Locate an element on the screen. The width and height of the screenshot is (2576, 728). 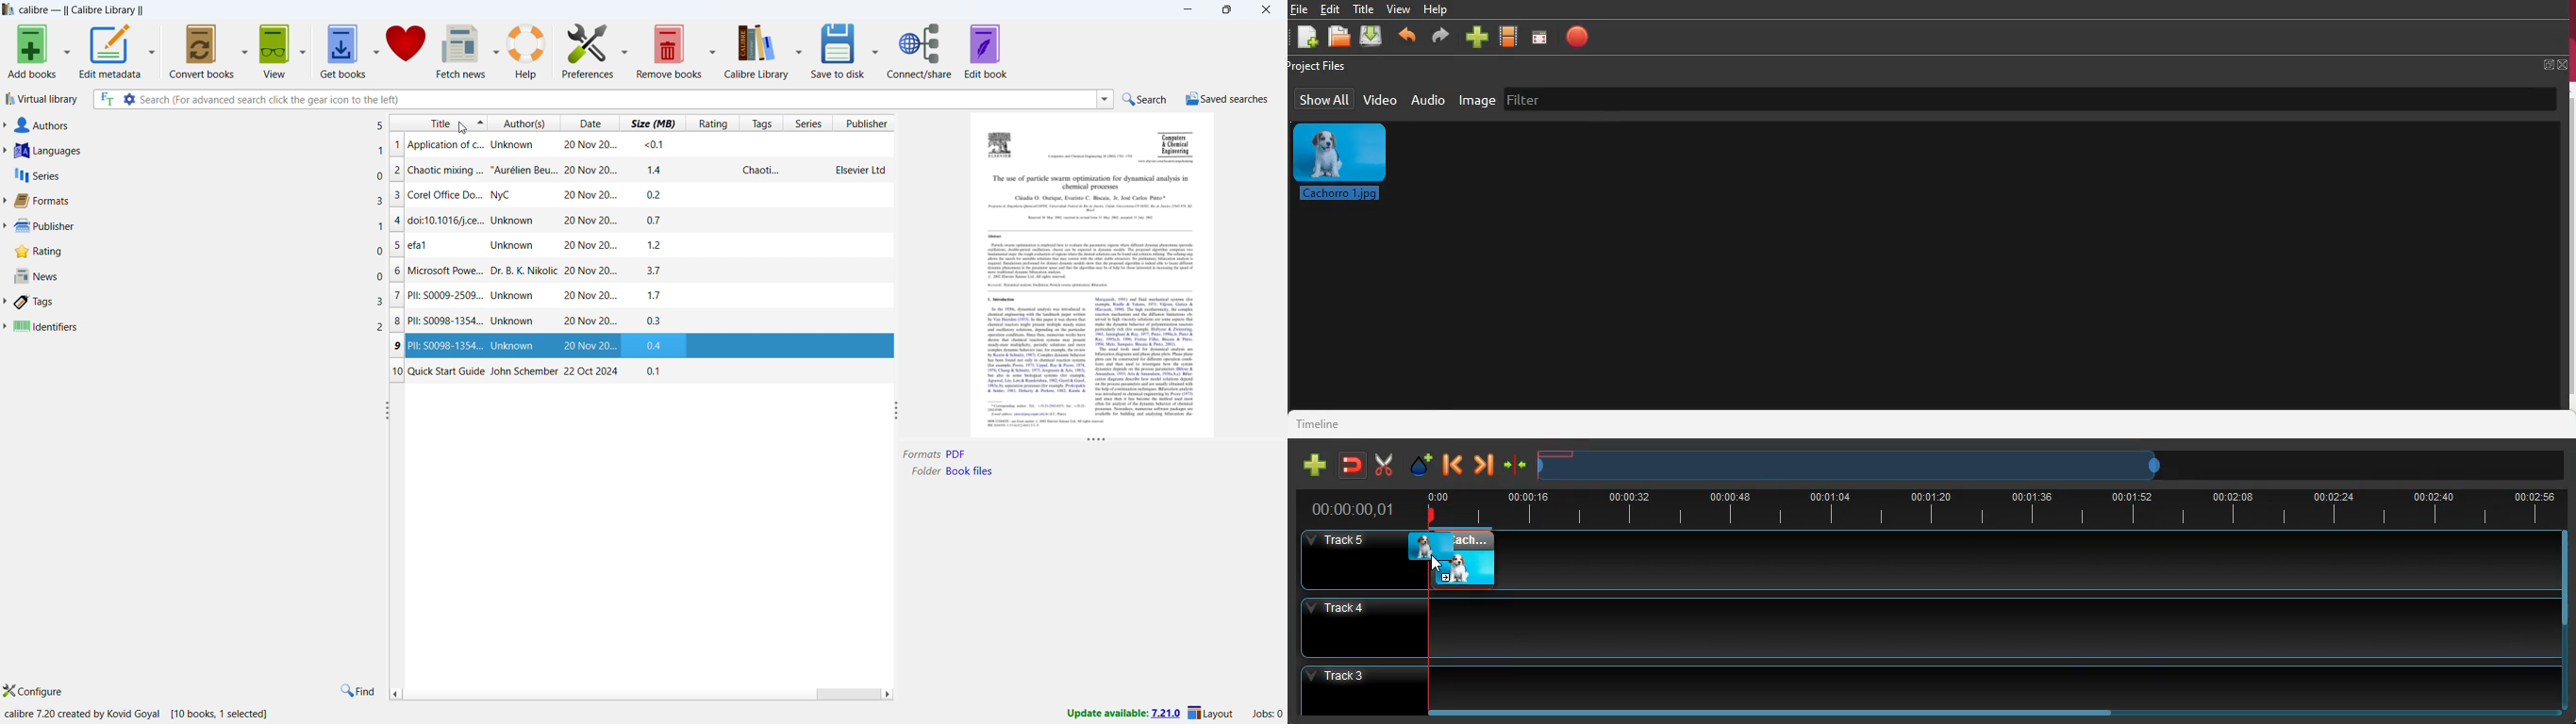
resize is located at coordinates (386, 411).